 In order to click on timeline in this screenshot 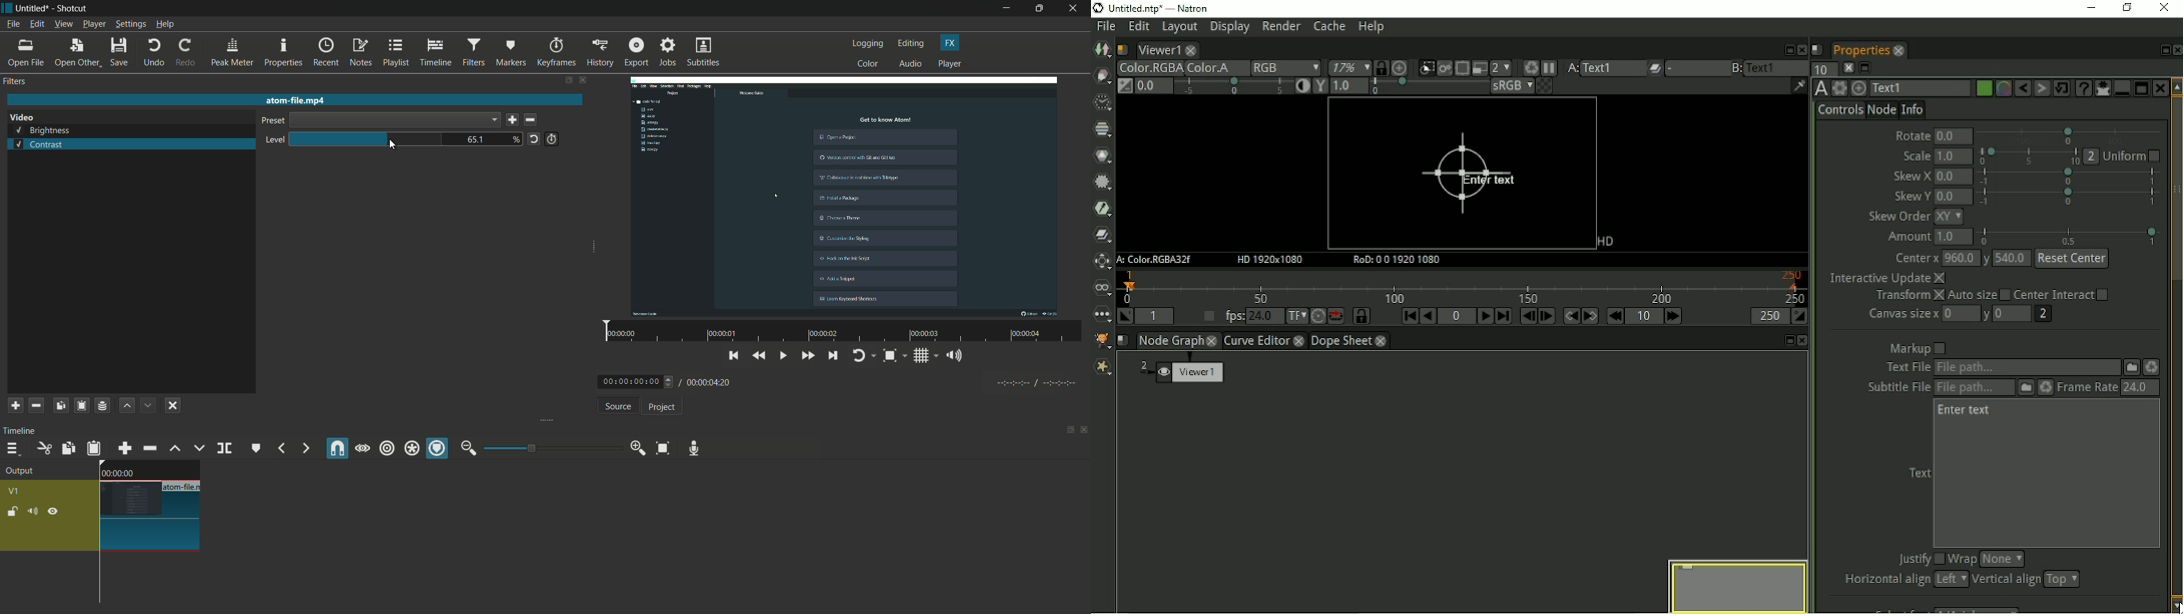, I will do `click(22, 430)`.